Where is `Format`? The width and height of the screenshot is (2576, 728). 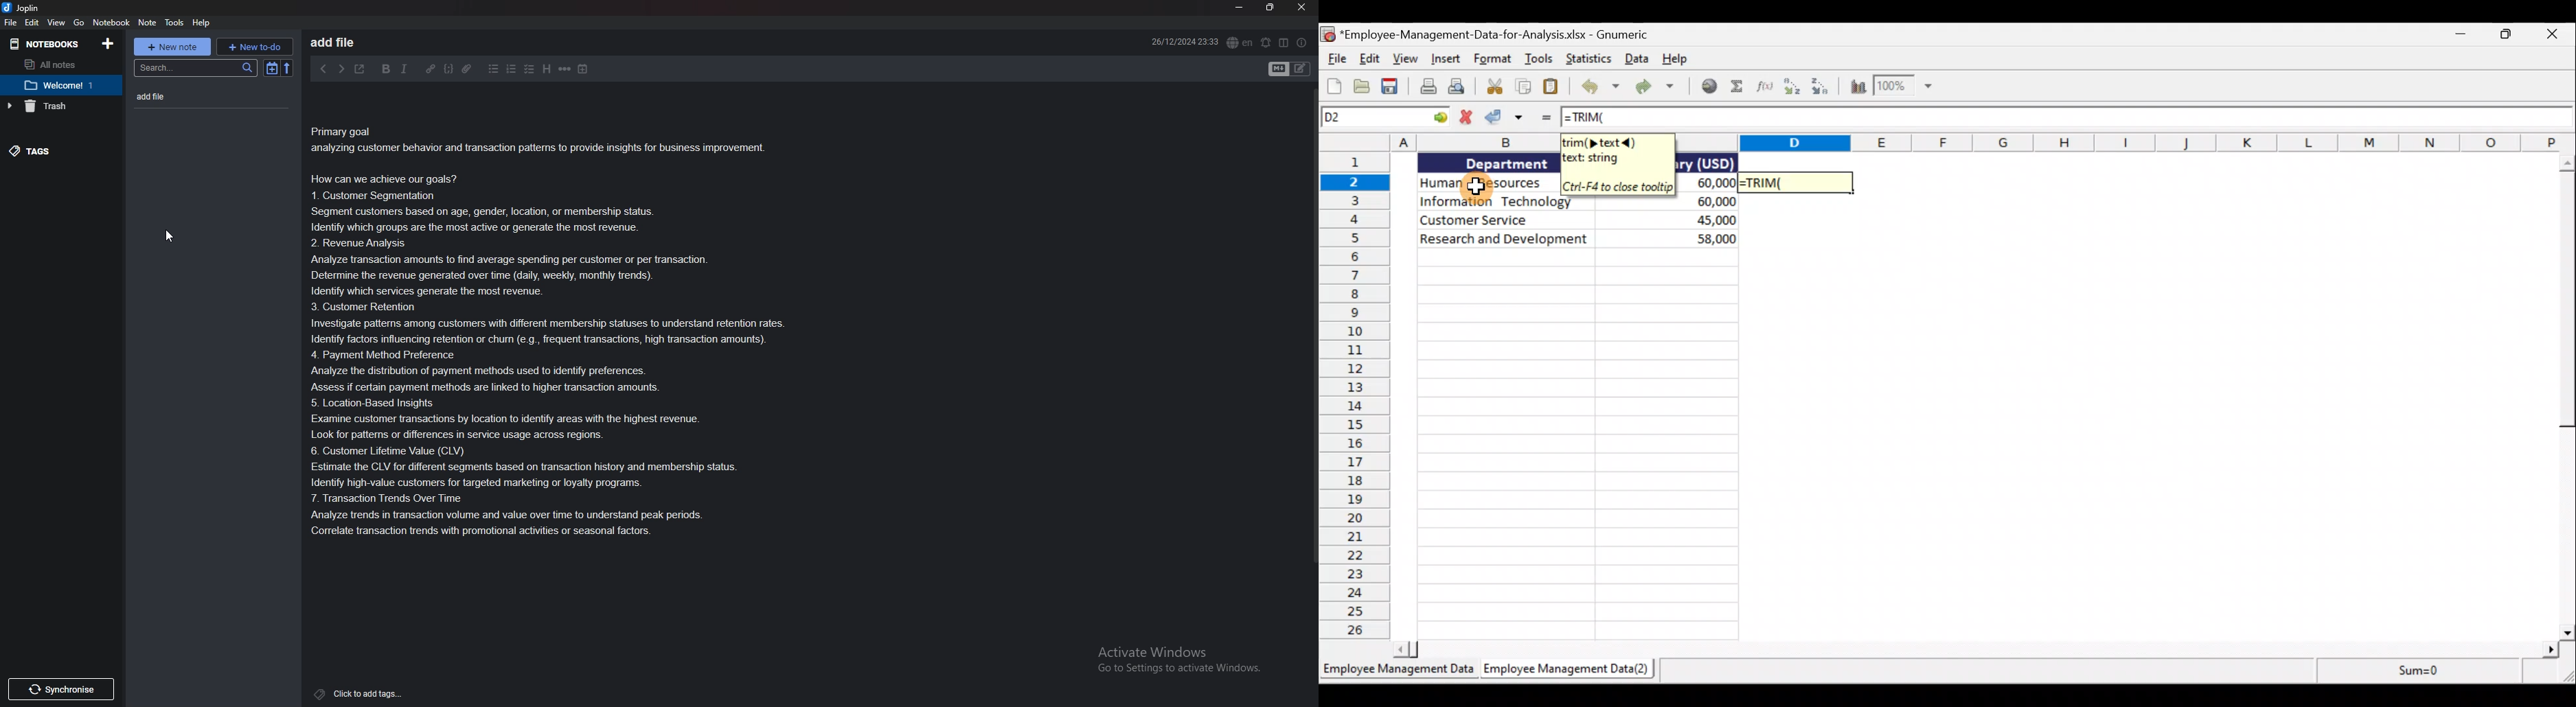 Format is located at coordinates (1492, 59).